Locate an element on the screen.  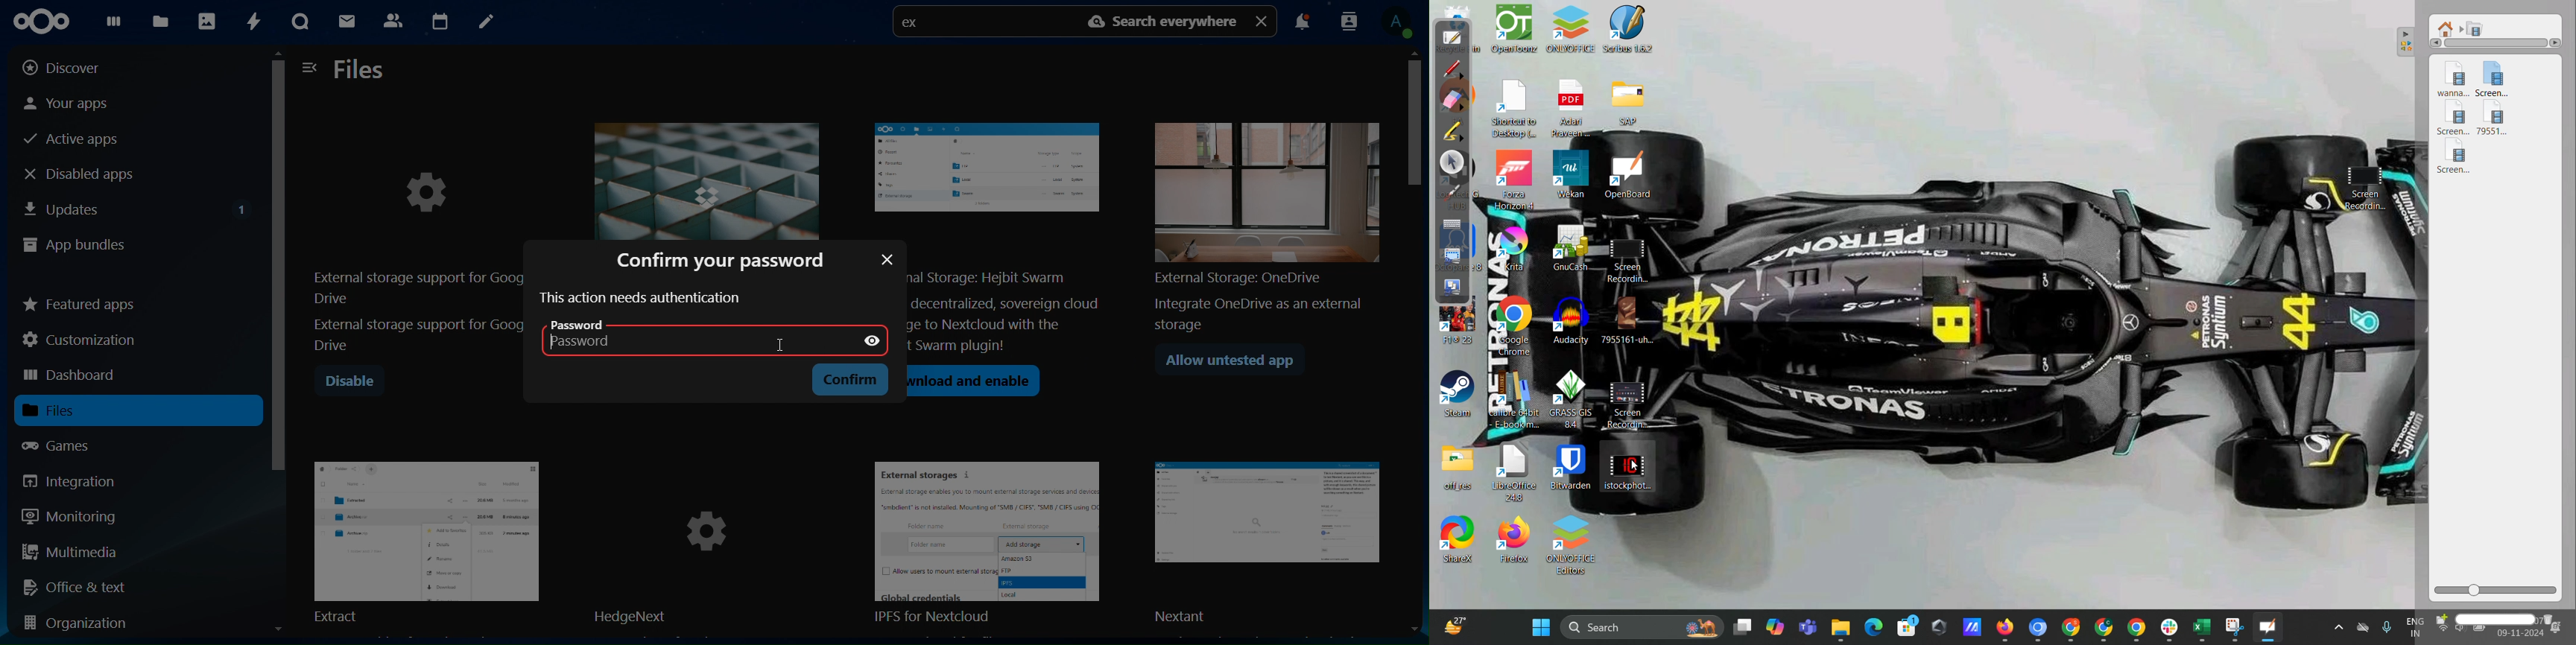
Shortcut to Desktop is located at coordinates (1517, 111).